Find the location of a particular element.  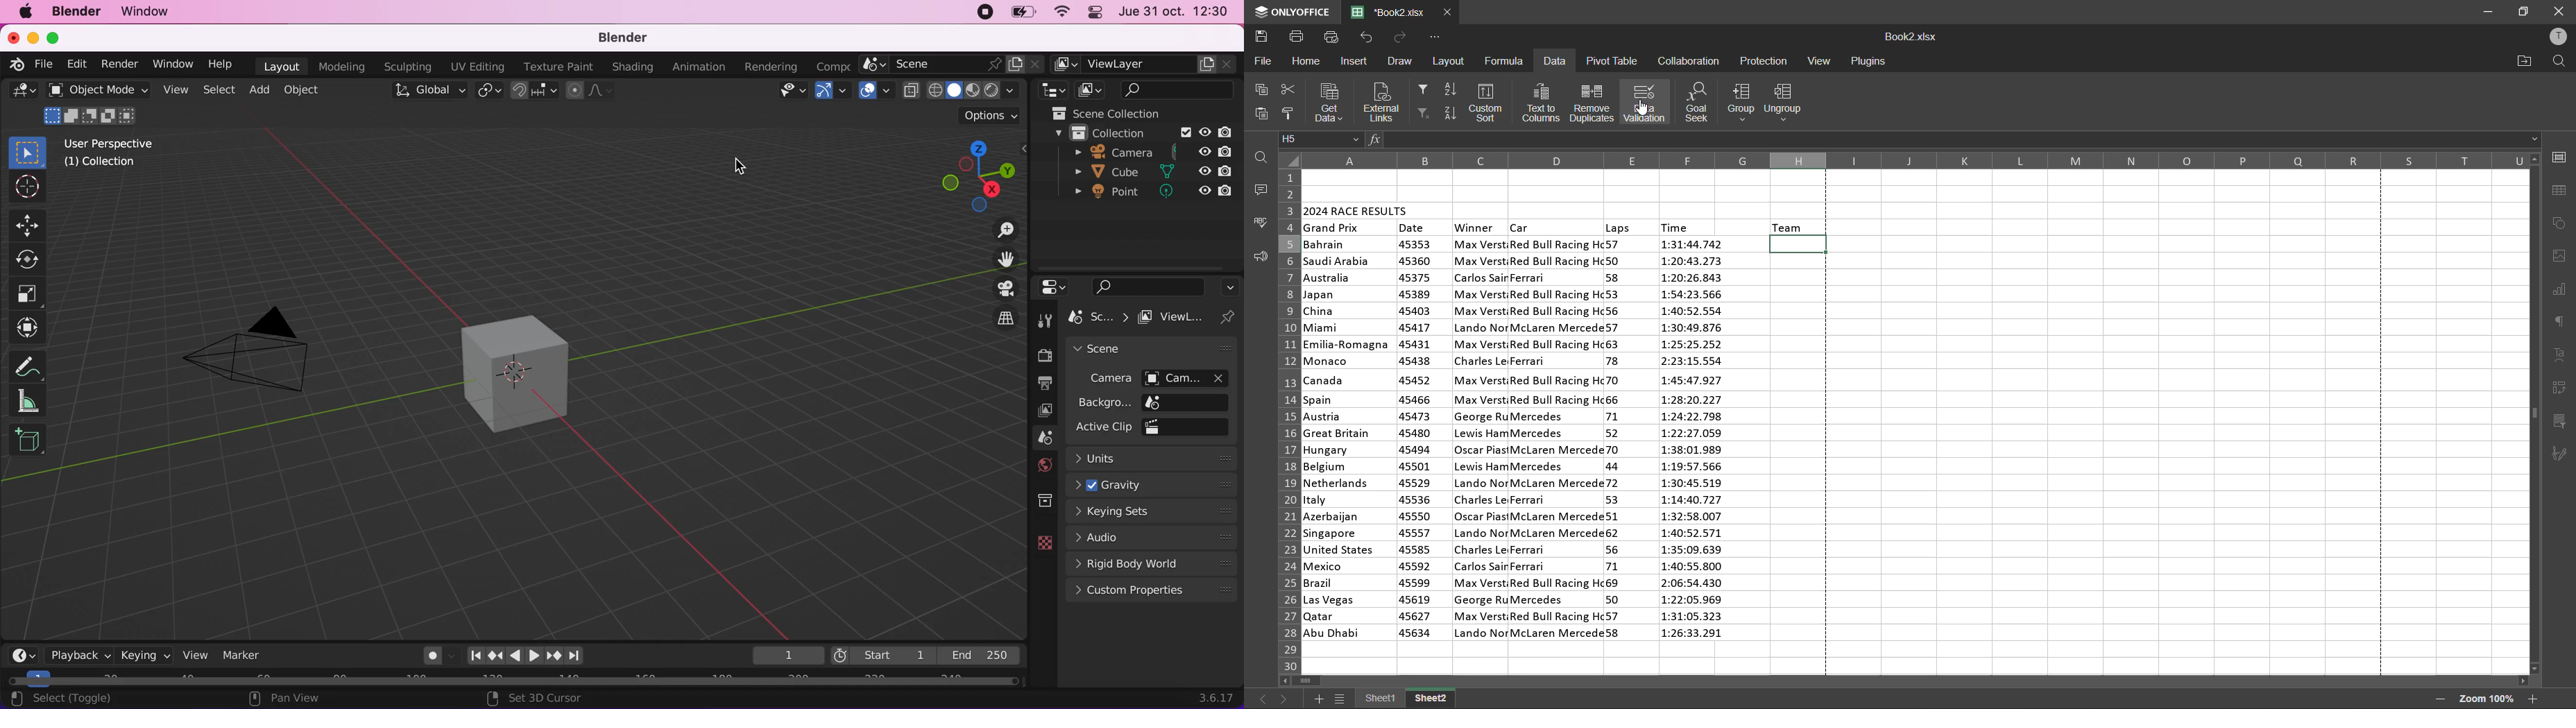

date is located at coordinates (1416, 440).